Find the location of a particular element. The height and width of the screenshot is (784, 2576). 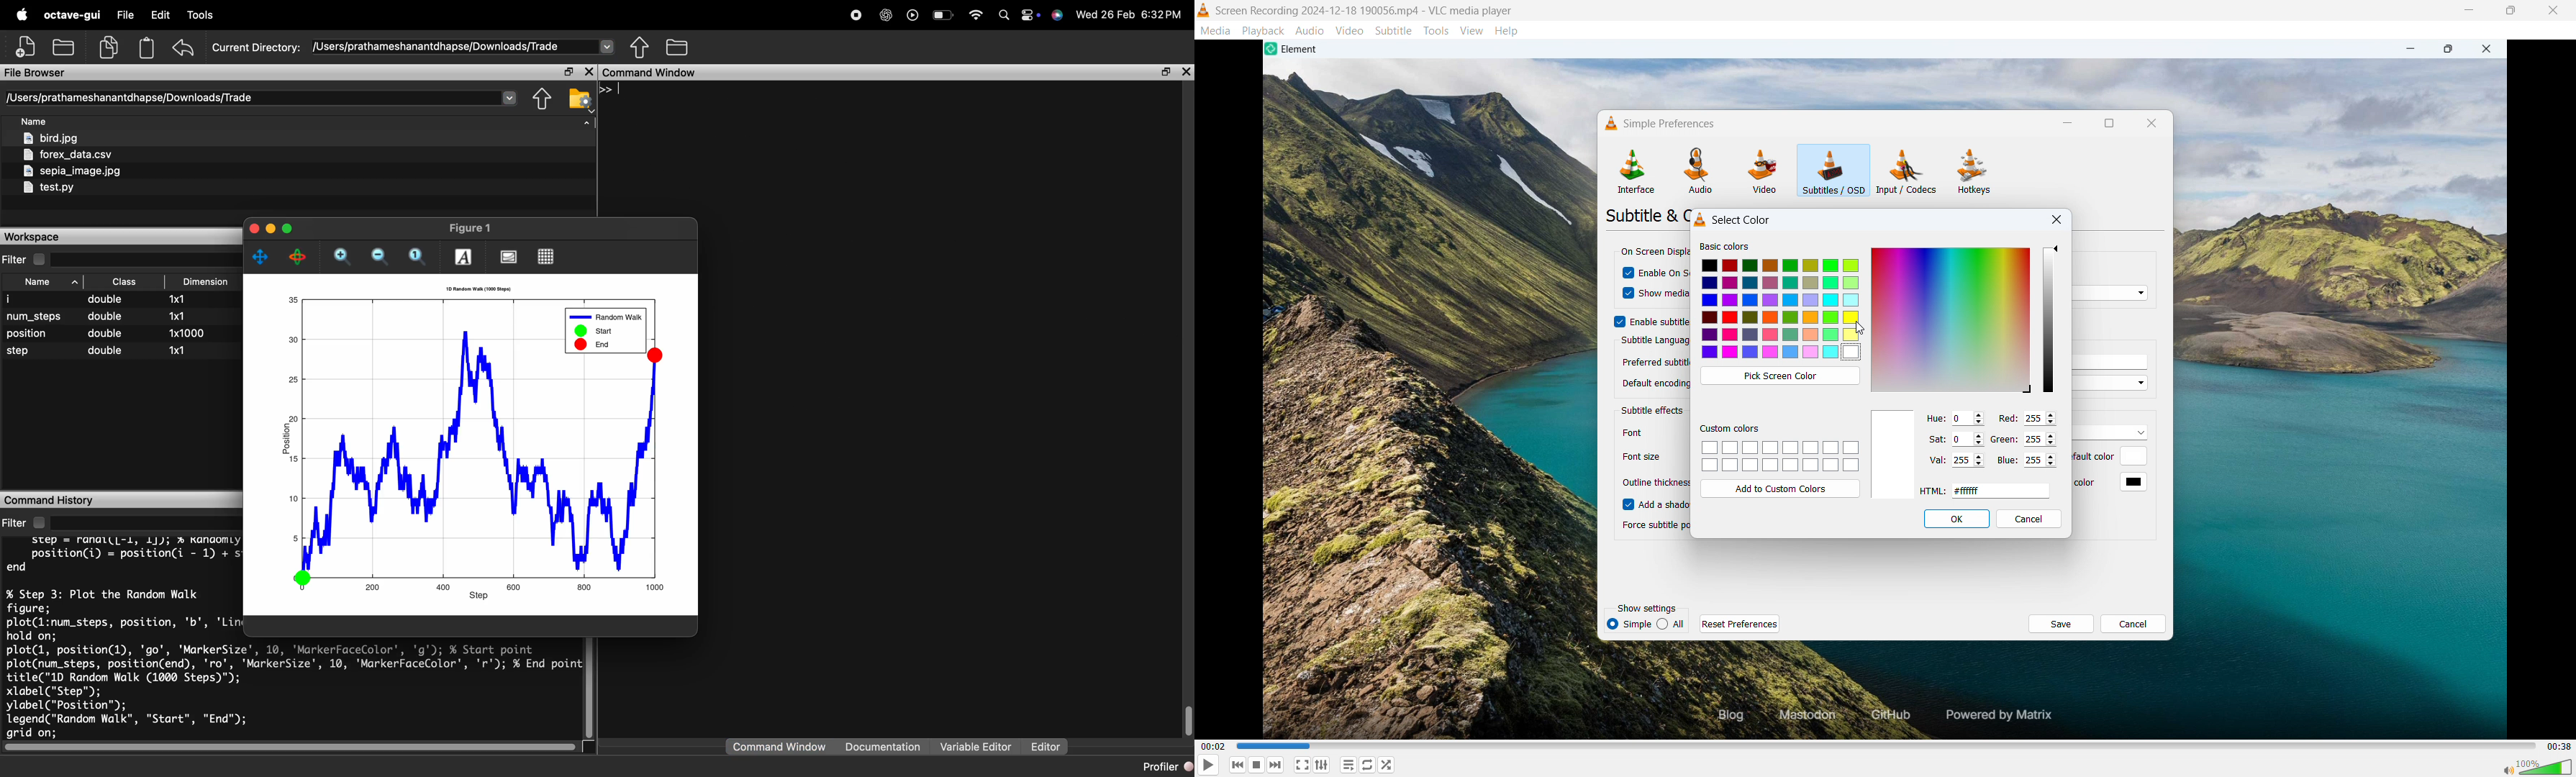

Blue is located at coordinates (2008, 462).